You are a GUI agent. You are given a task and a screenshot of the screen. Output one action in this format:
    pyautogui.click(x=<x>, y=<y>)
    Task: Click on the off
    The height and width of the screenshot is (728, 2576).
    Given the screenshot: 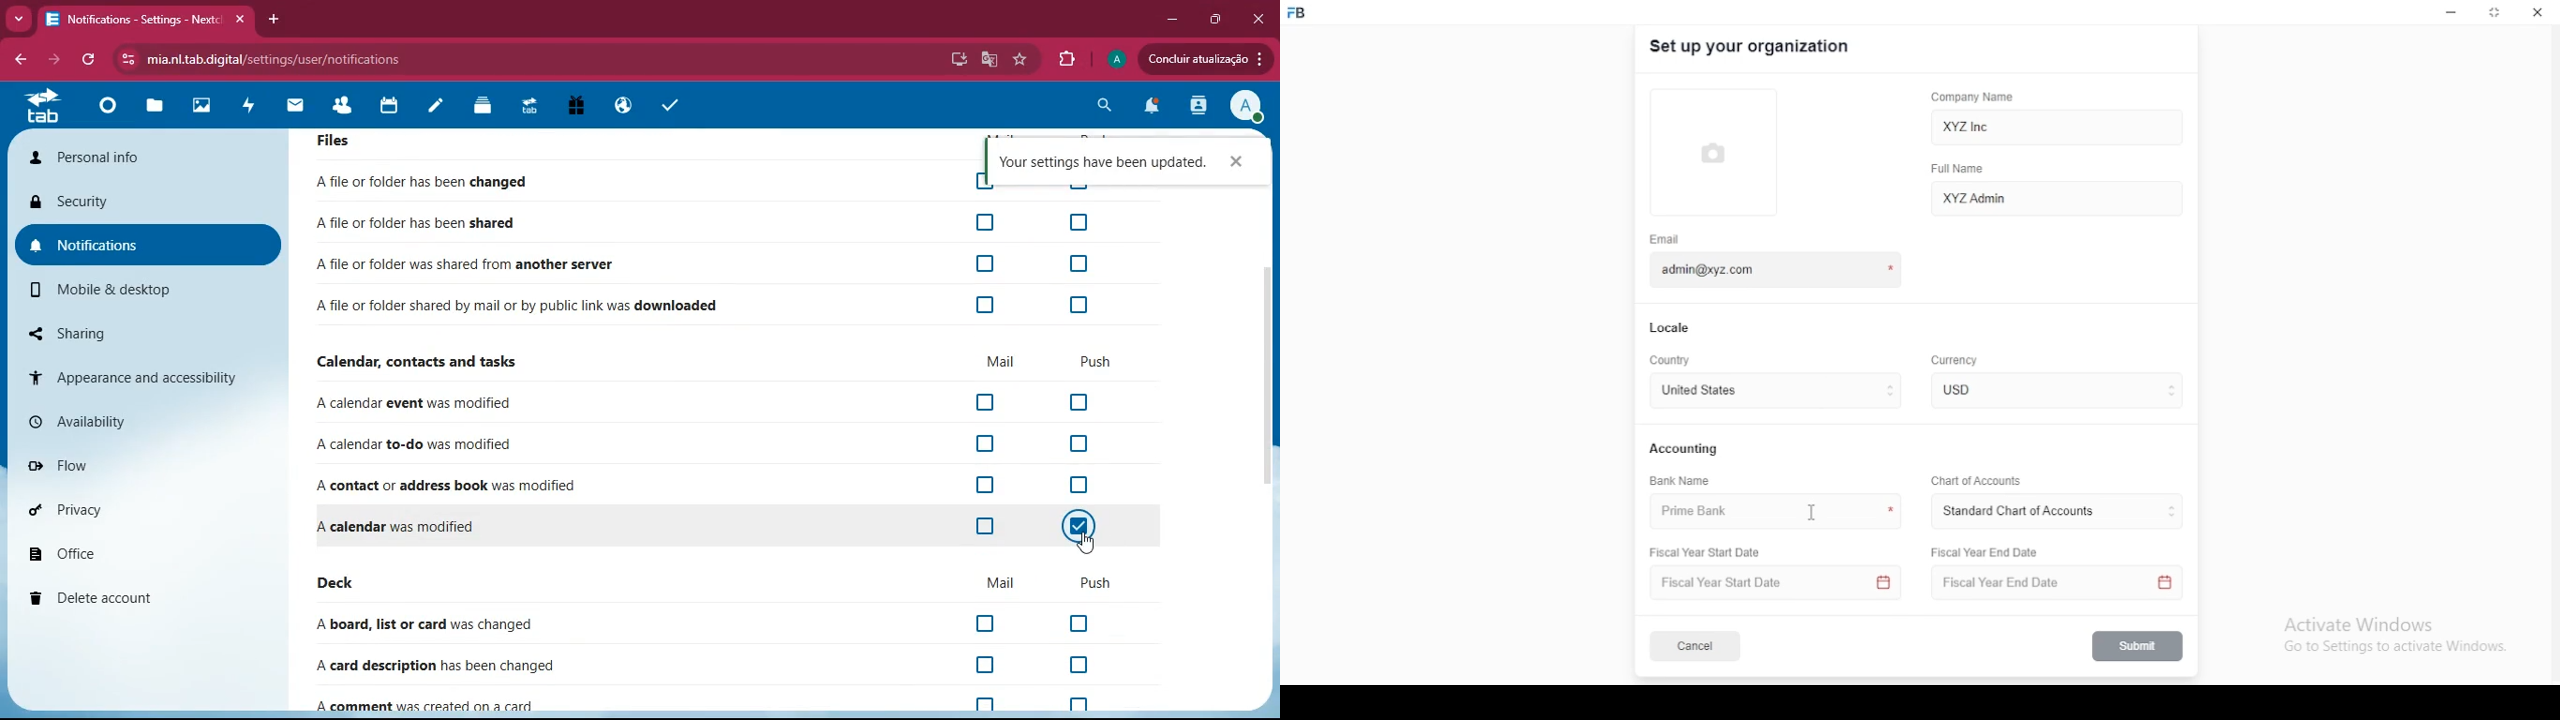 What is the action you would take?
    pyautogui.click(x=988, y=403)
    